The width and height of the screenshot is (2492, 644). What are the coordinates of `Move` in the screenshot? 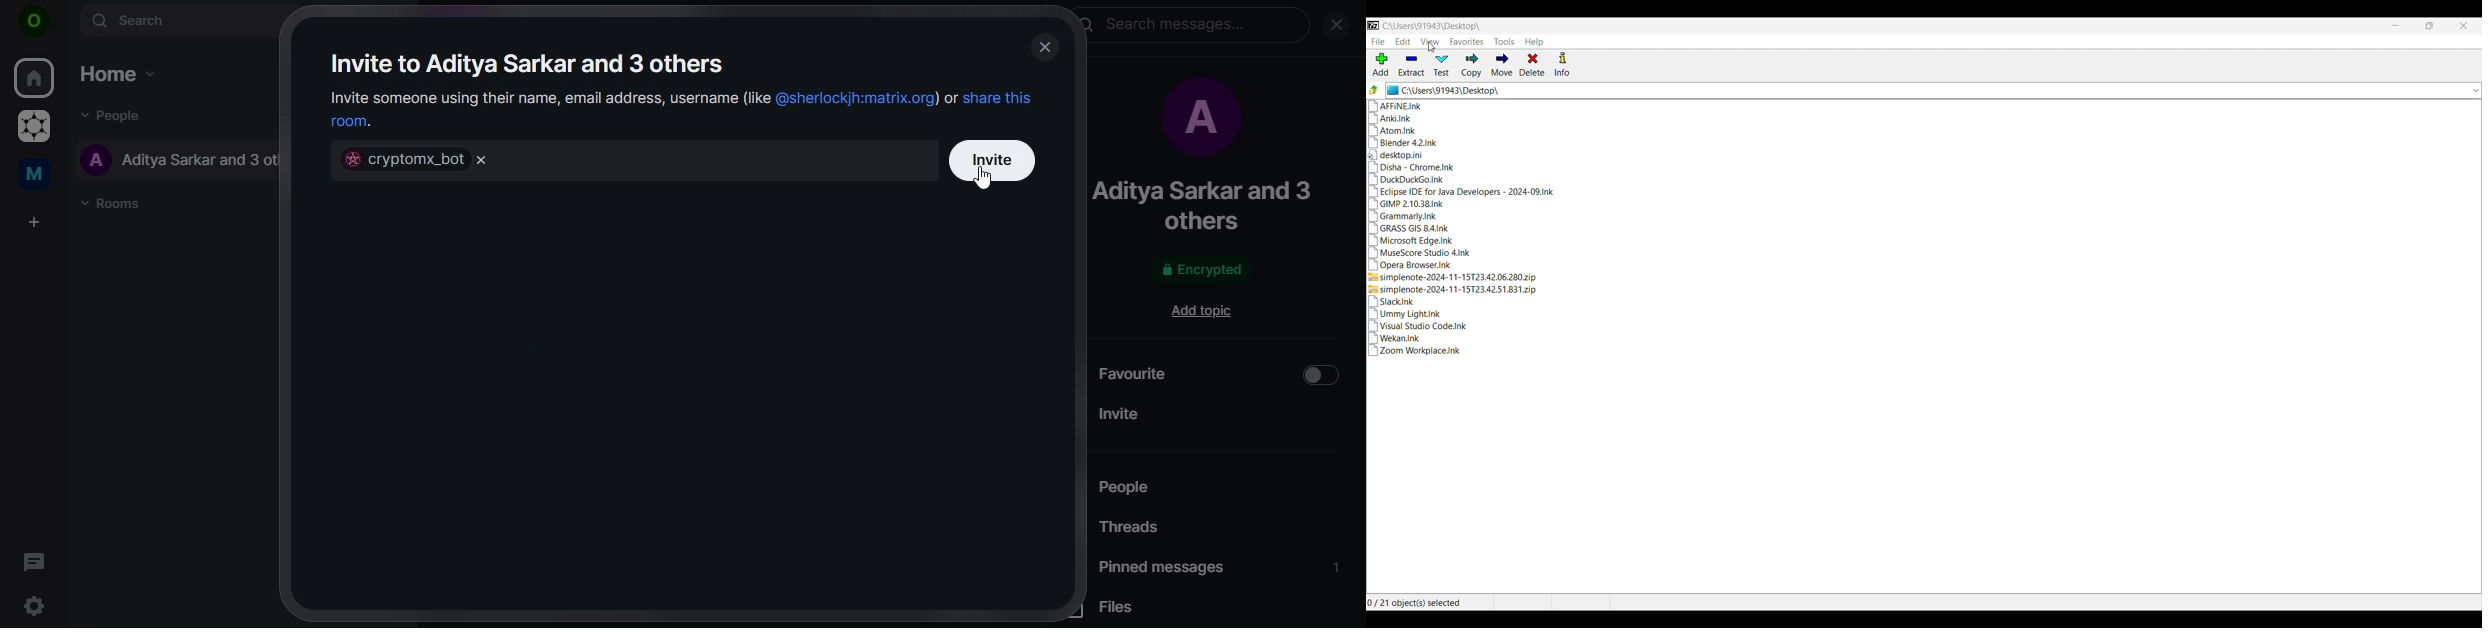 It's located at (1501, 65).